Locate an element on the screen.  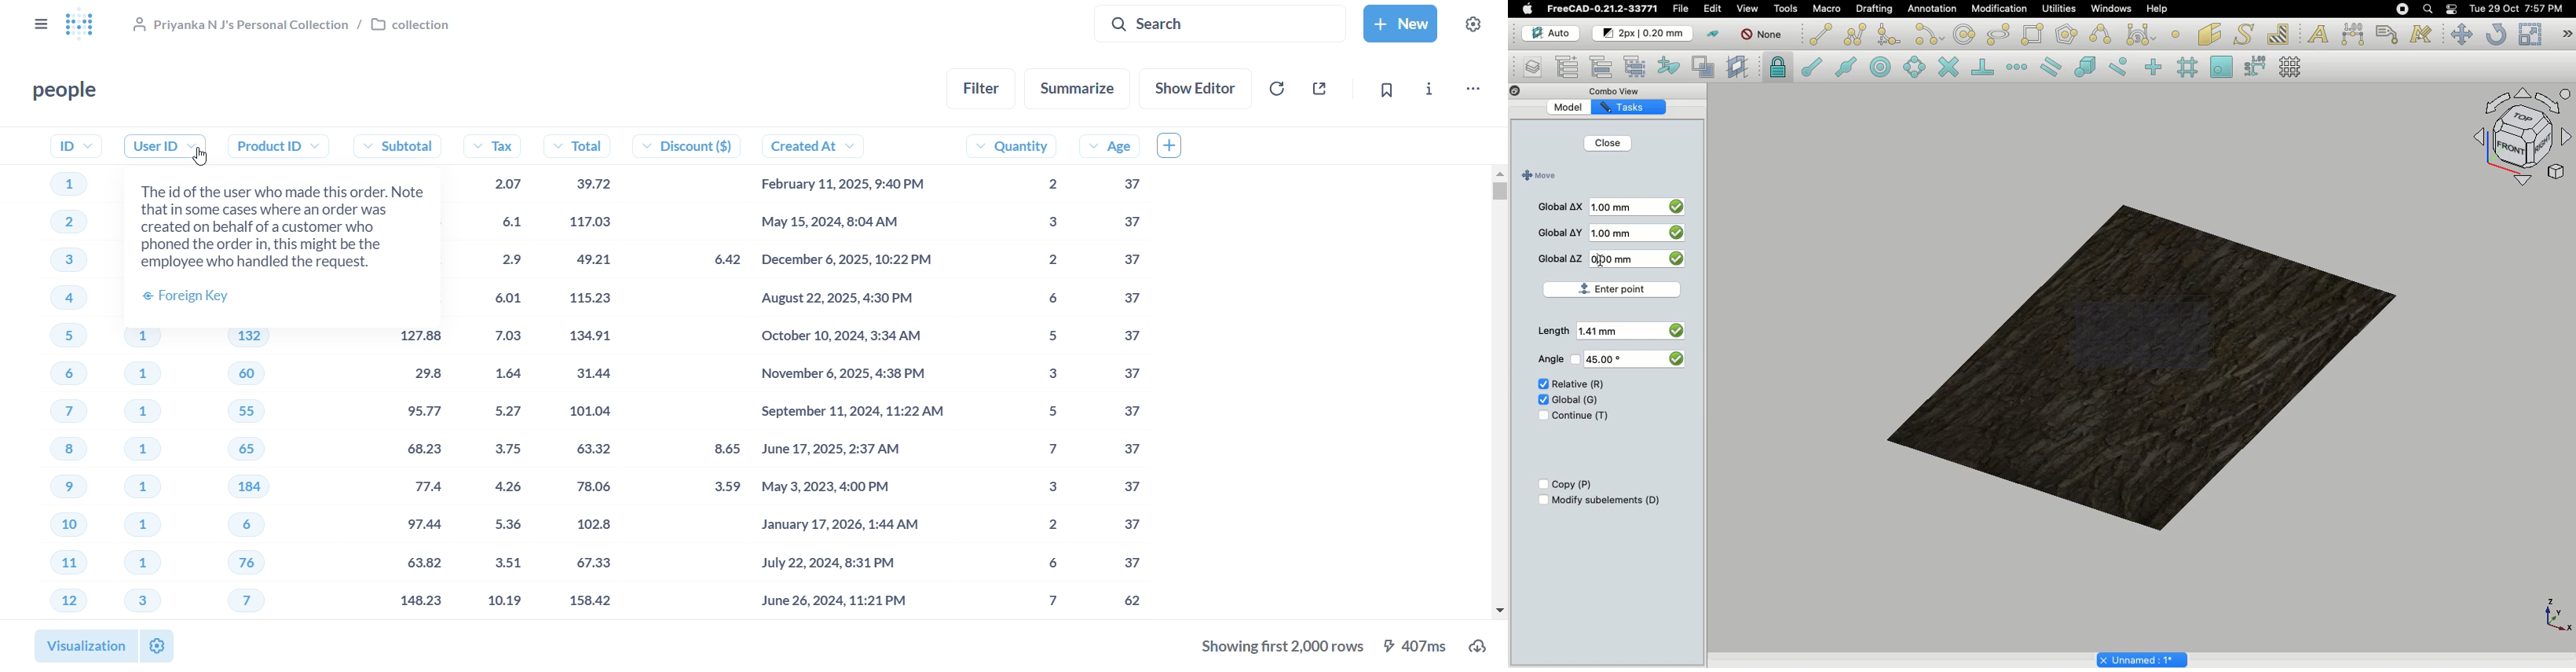
Polygon is located at coordinates (2068, 36).